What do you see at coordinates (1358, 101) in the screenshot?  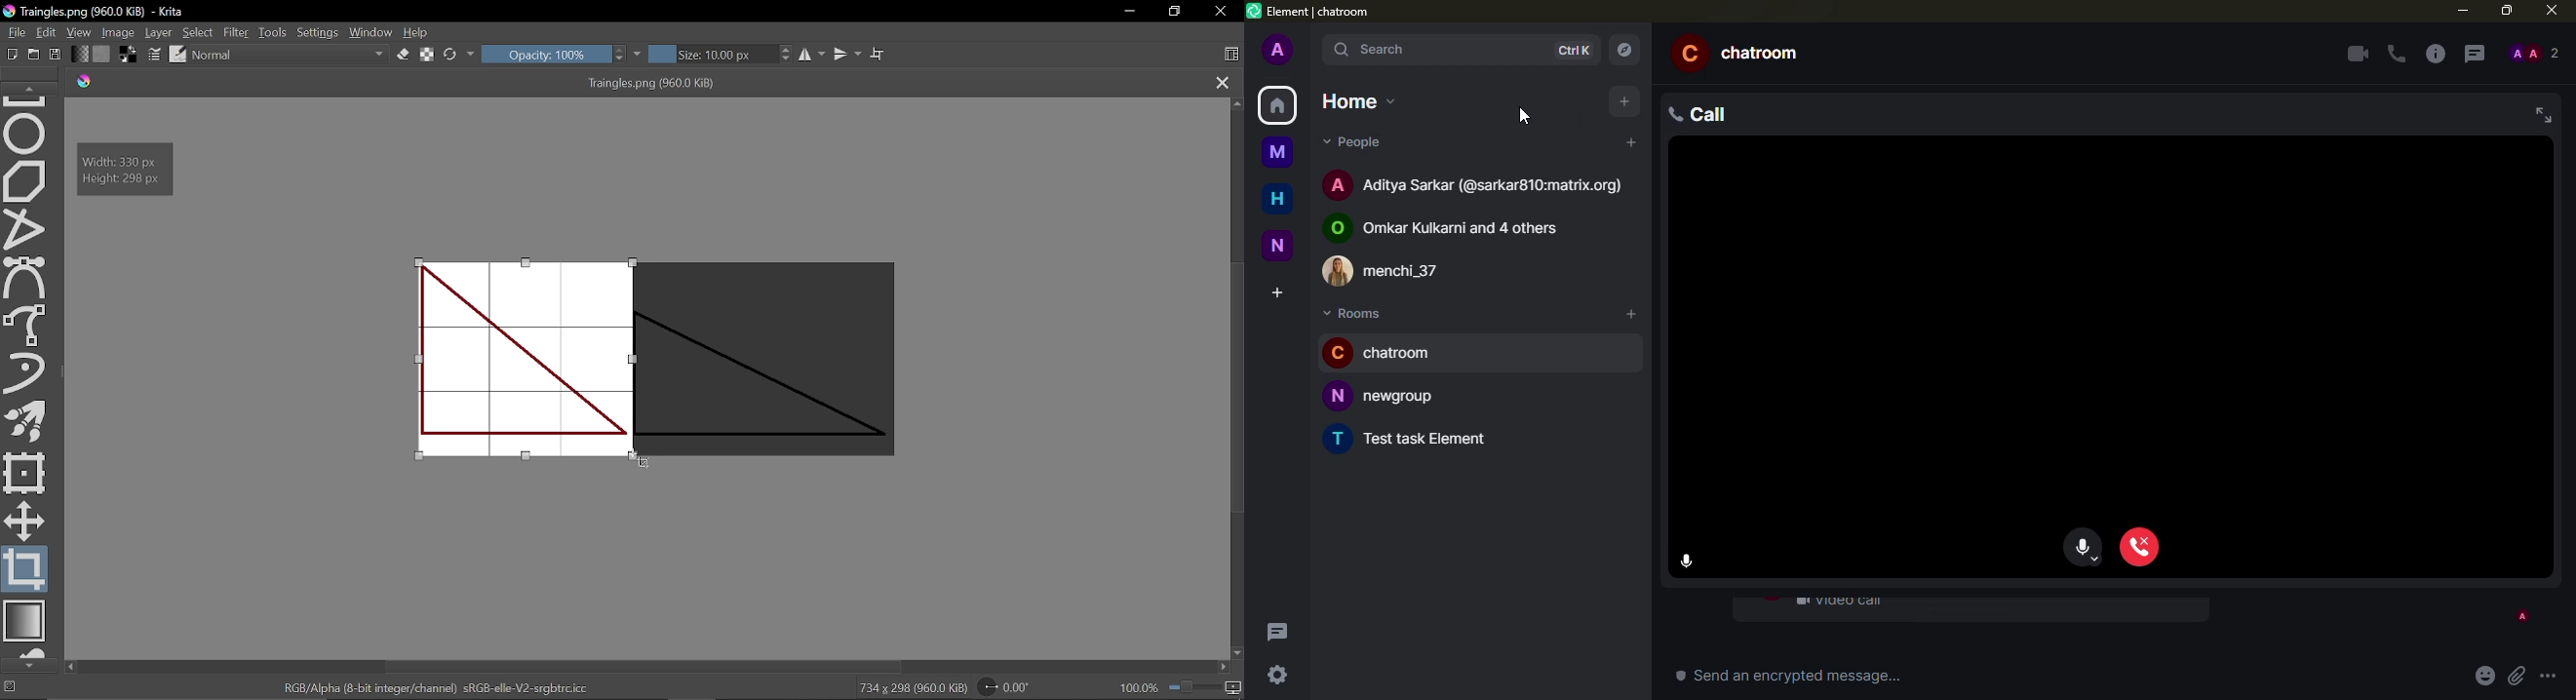 I see `home` at bounding box center [1358, 101].